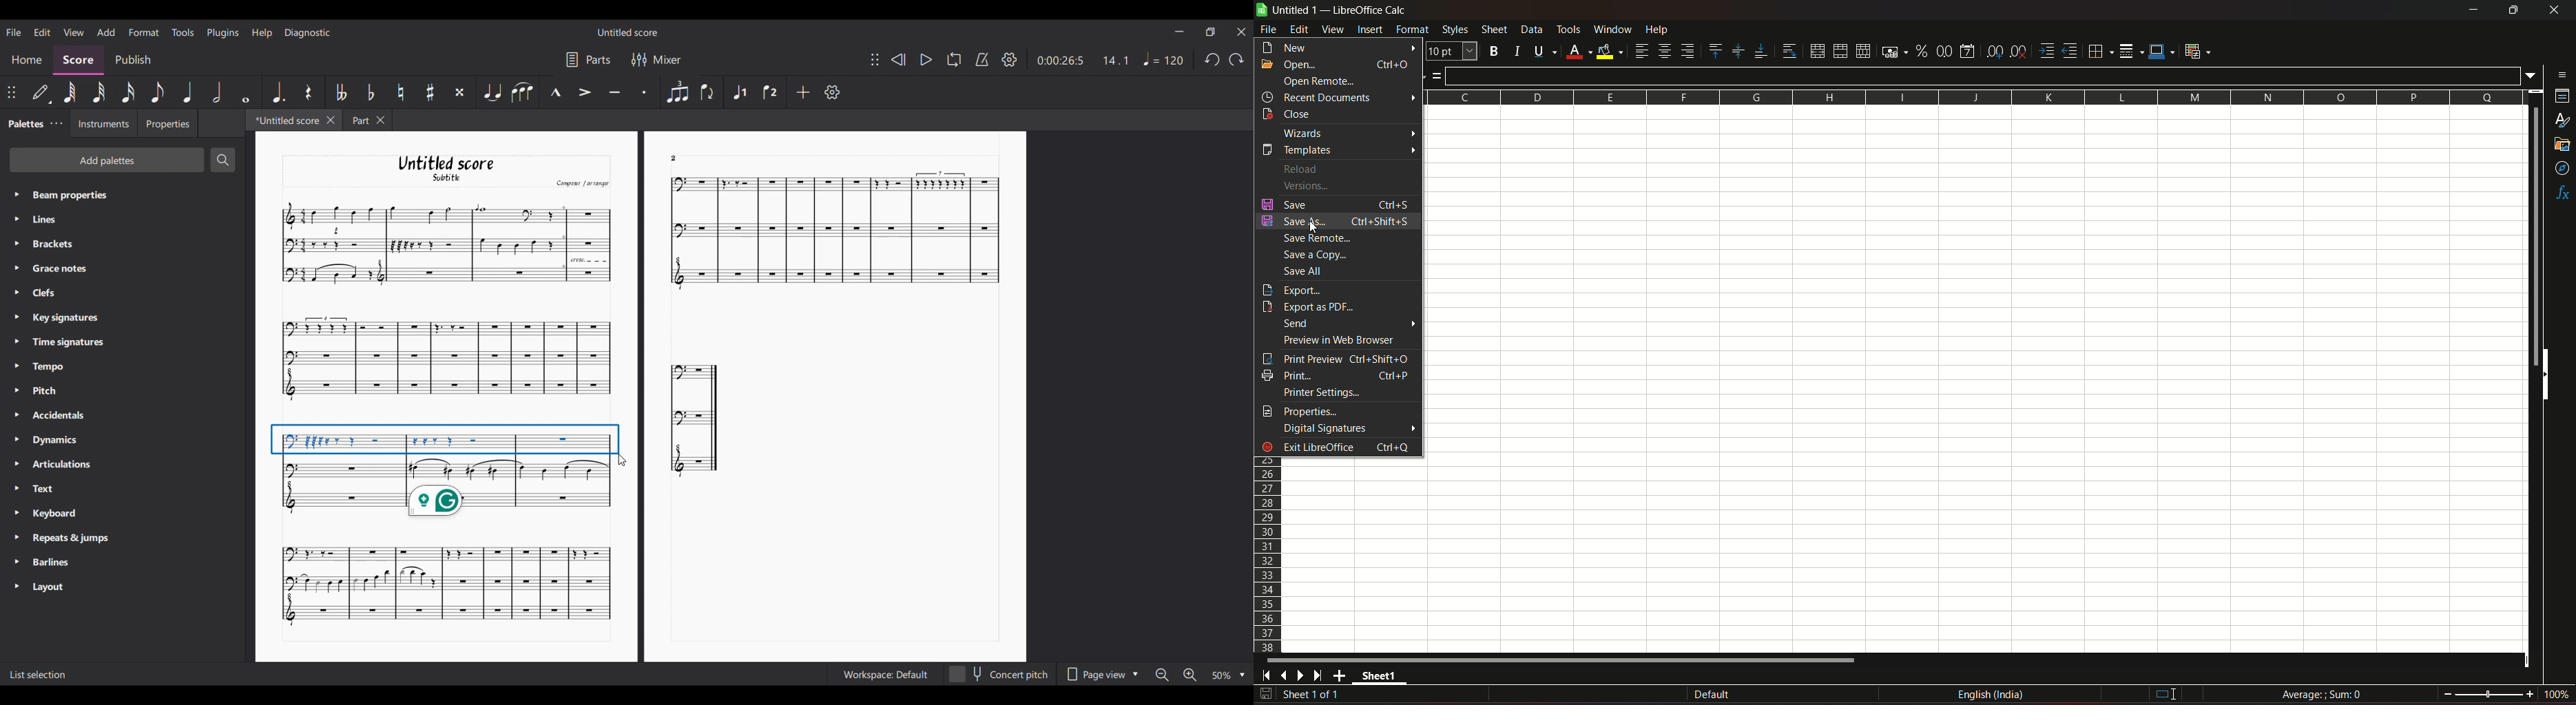 The width and height of the screenshot is (2576, 728). What do you see at coordinates (624, 462) in the screenshot?
I see `cursor` at bounding box center [624, 462].